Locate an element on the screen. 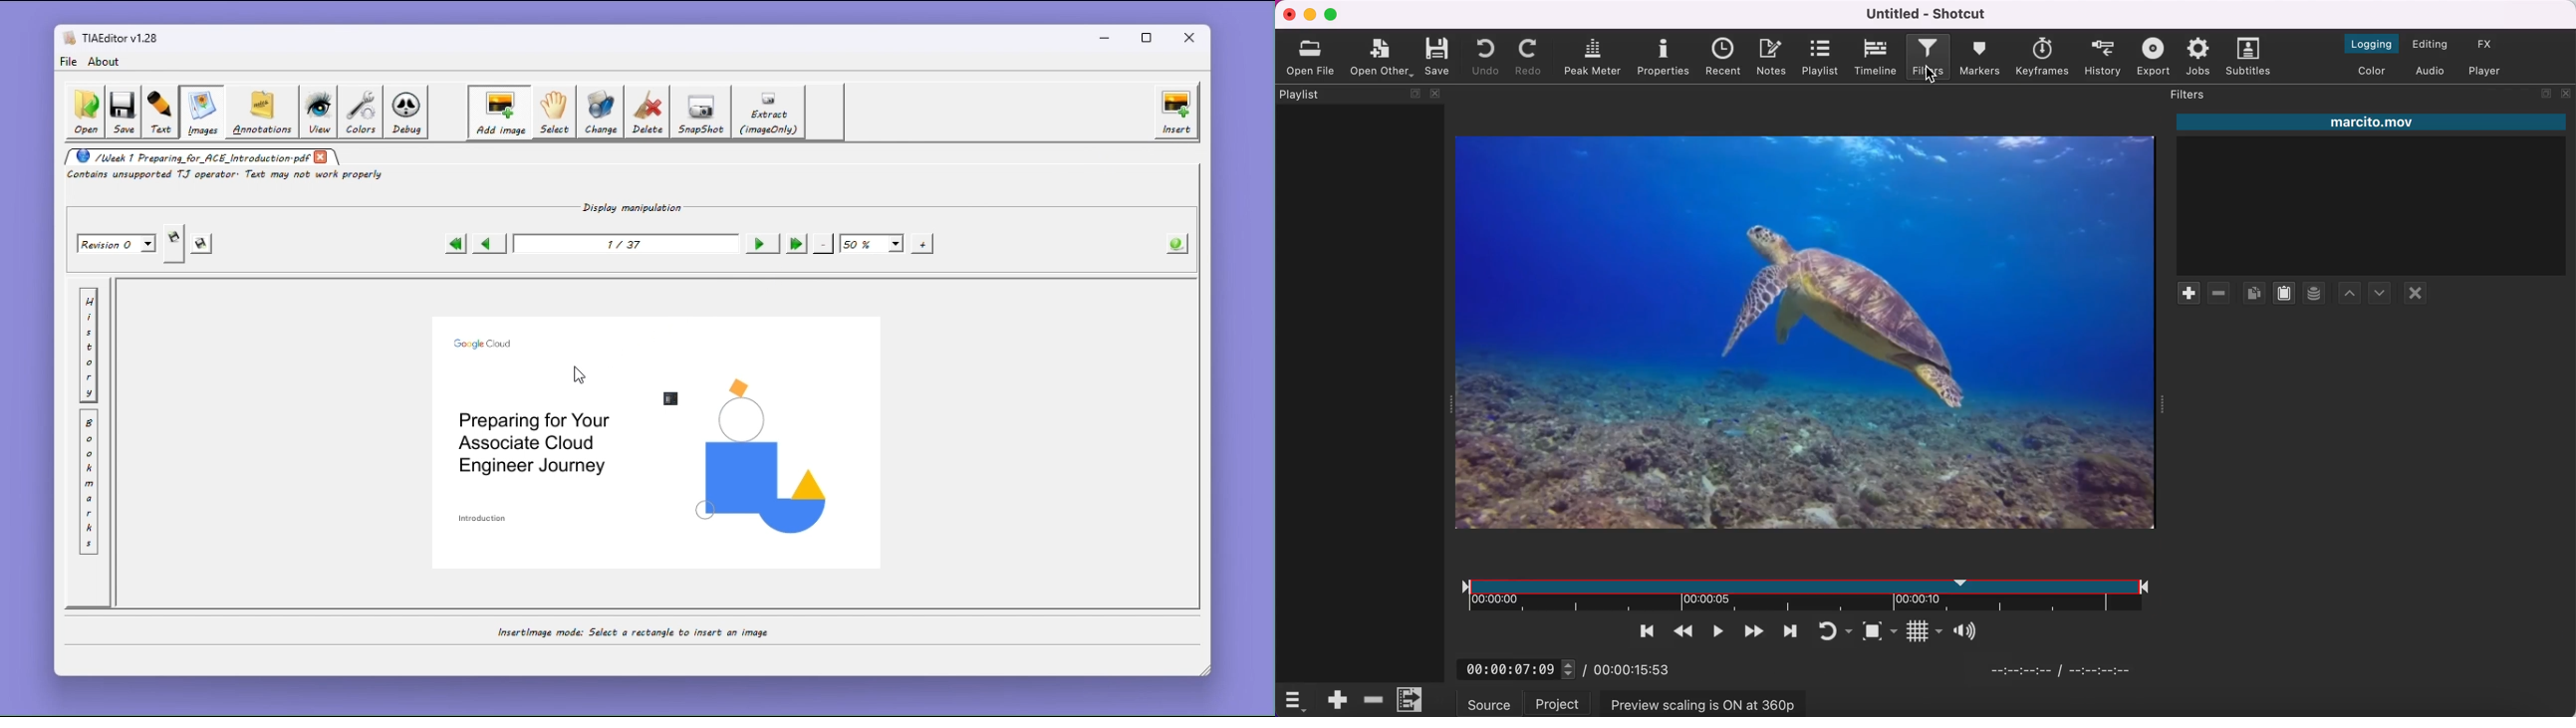 The image size is (2576, 728). open file is located at coordinates (1308, 56).